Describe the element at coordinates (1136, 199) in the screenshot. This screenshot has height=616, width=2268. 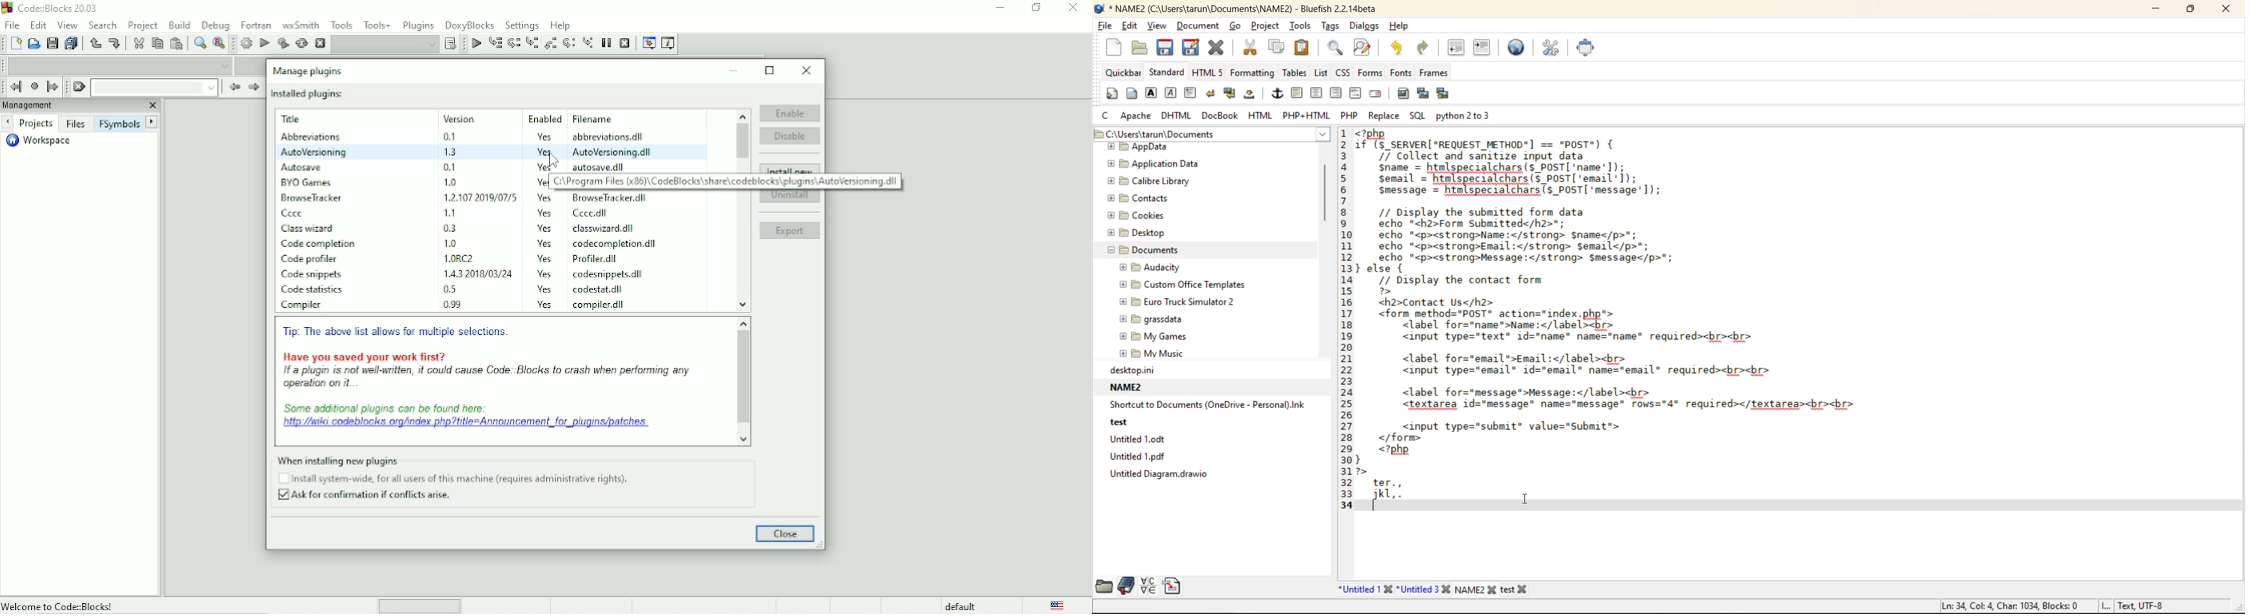
I see `Contacts` at that location.